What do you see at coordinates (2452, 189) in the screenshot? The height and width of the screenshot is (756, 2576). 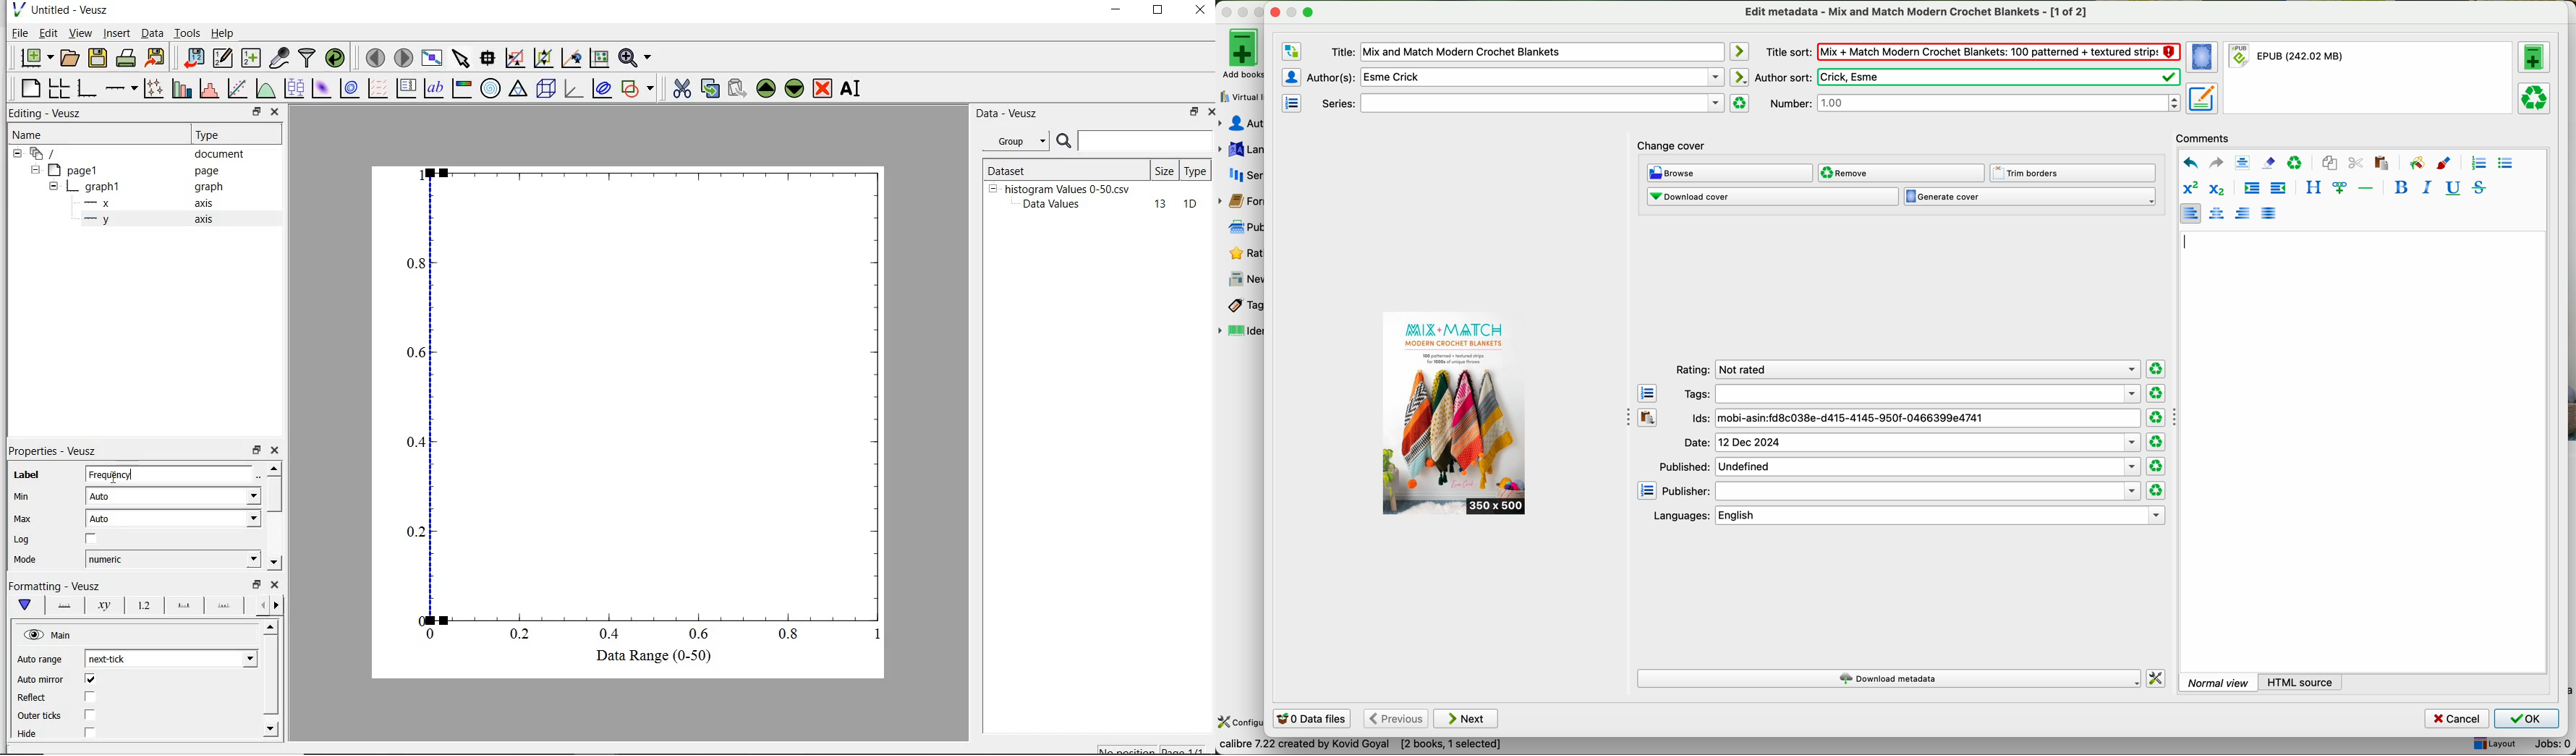 I see `underline` at bounding box center [2452, 189].